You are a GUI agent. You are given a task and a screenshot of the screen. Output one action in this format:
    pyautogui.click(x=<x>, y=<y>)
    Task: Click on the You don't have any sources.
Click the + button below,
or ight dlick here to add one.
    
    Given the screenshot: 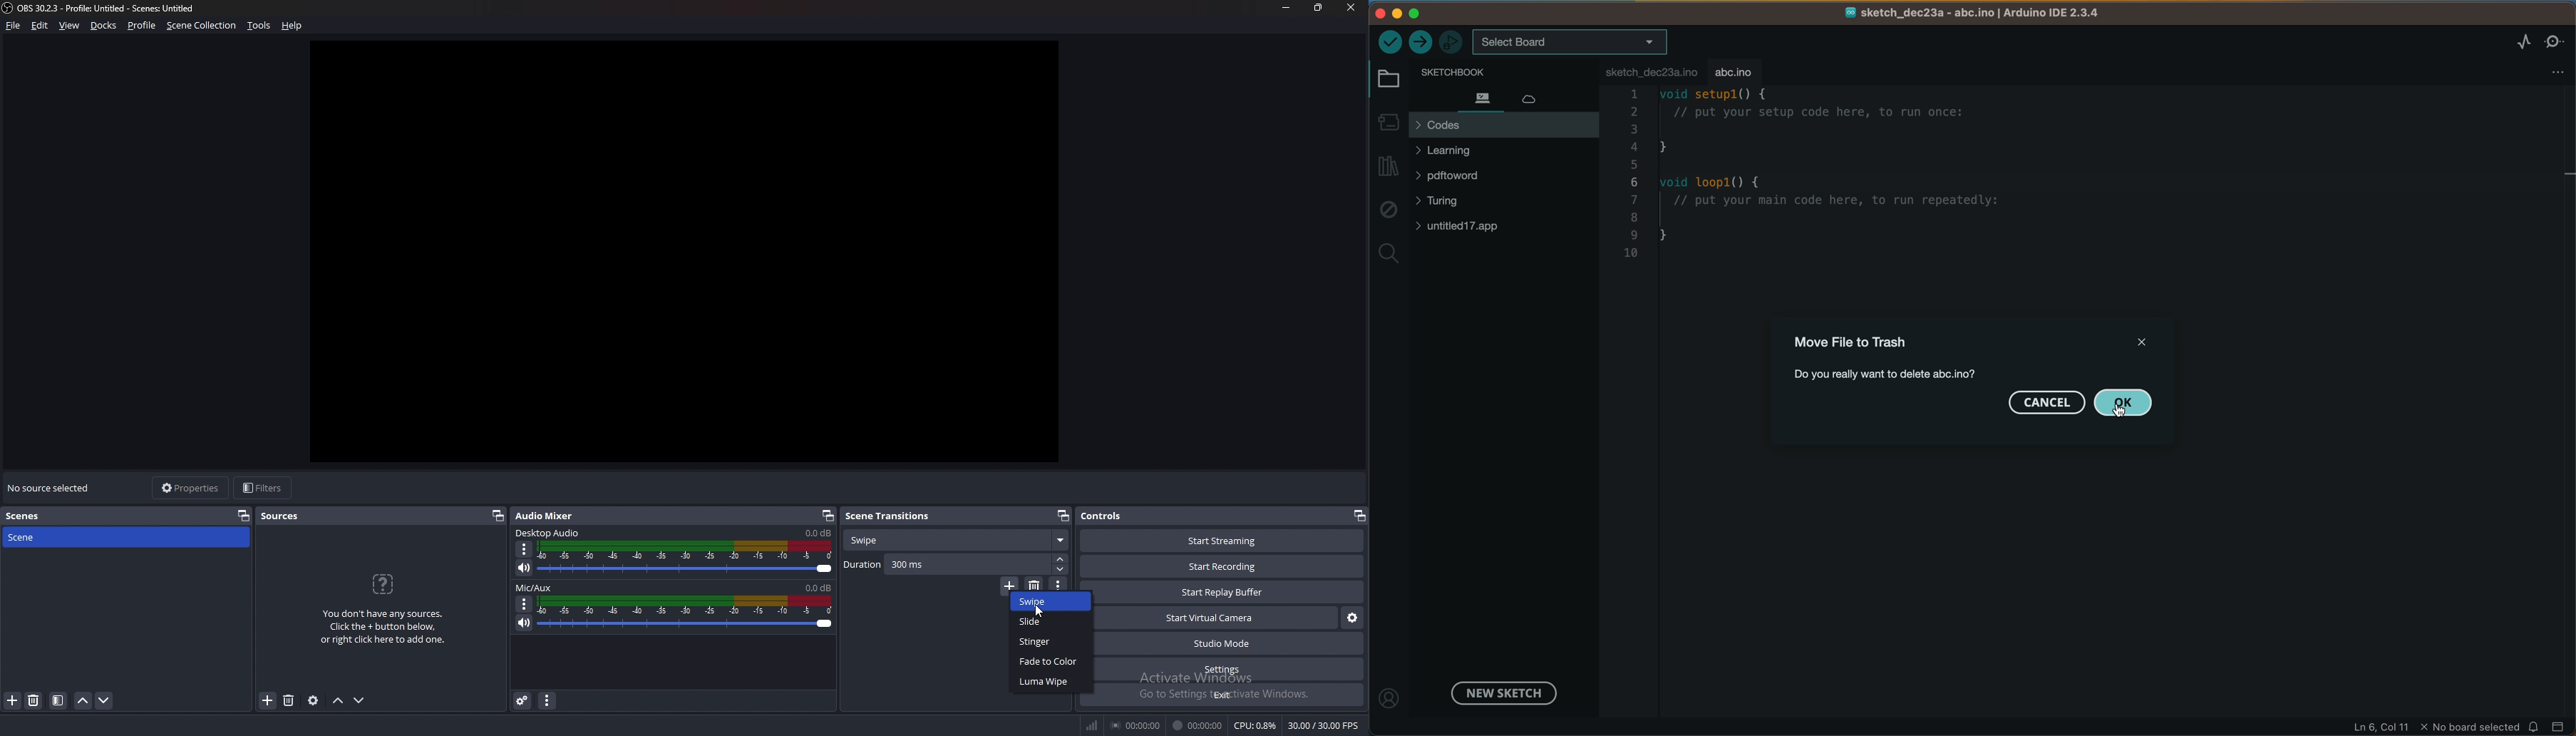 What is the action you would take?
    pyautogui.click(x=383, y=609)
    